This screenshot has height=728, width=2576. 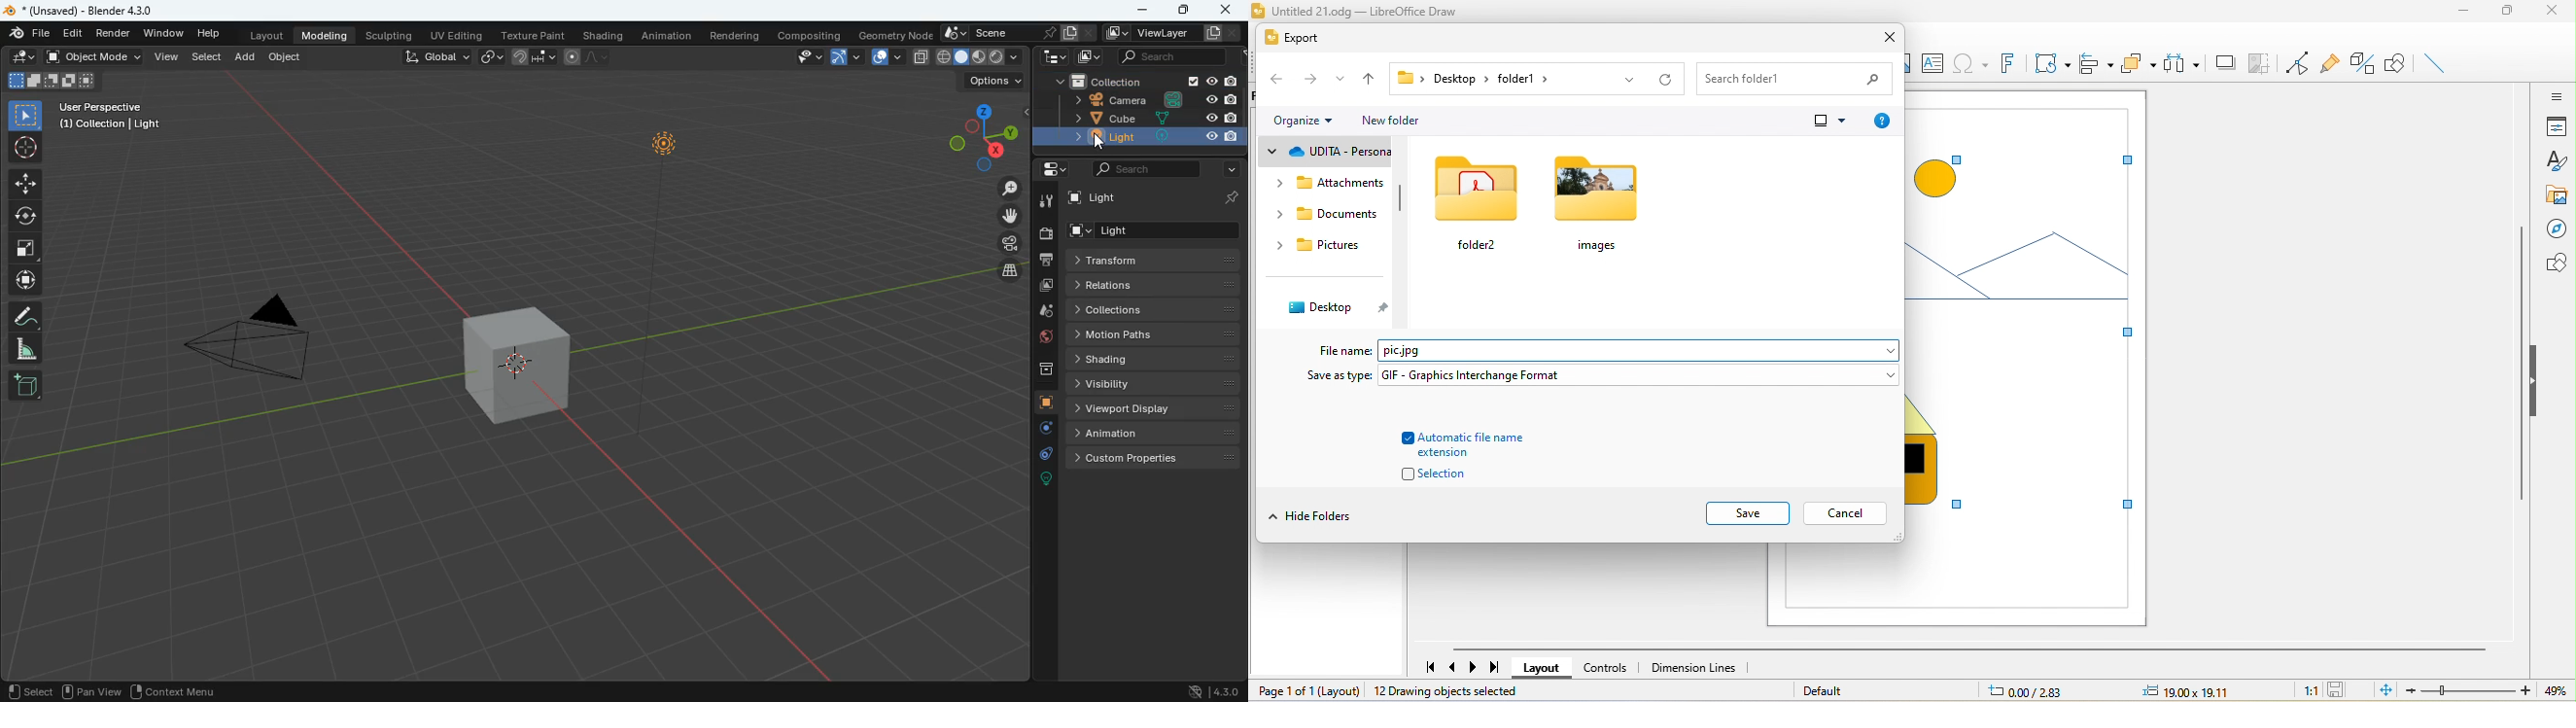 What do you see at coordinates (1277, 80) in the screenshot?
I see `back` at bounding box center [1277, 80].